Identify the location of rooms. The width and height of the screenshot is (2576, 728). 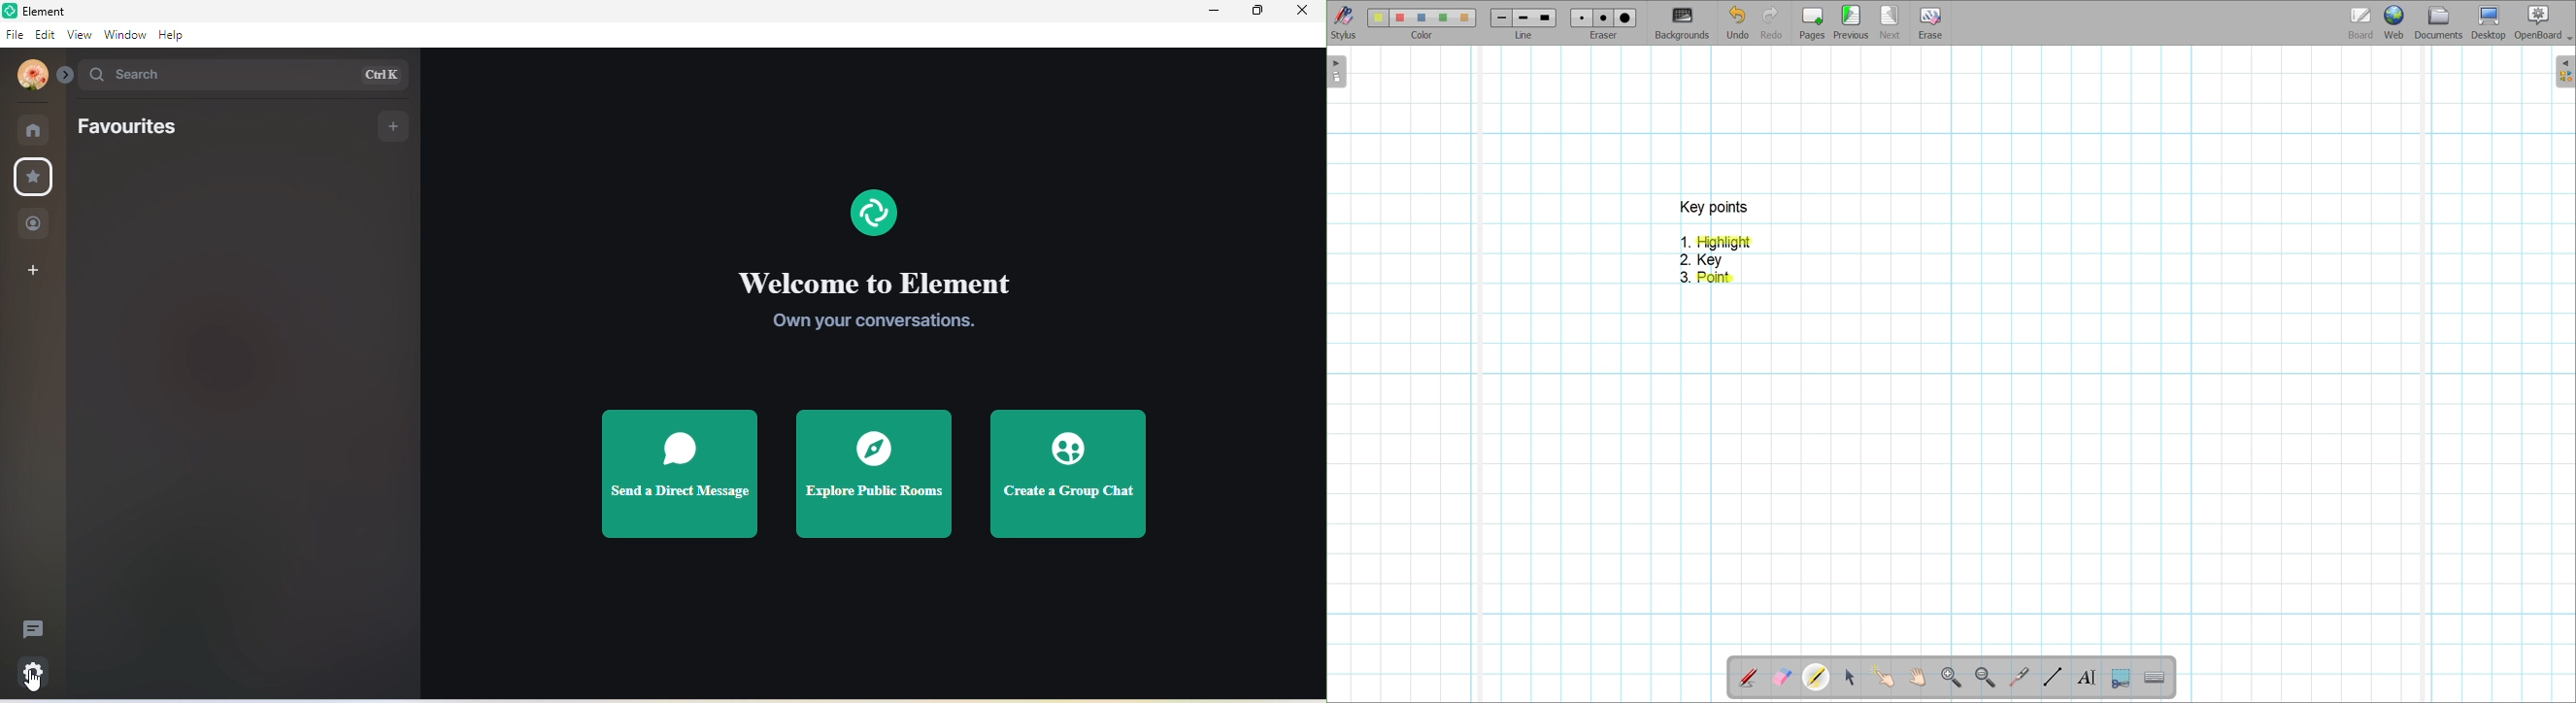
(35, 128).